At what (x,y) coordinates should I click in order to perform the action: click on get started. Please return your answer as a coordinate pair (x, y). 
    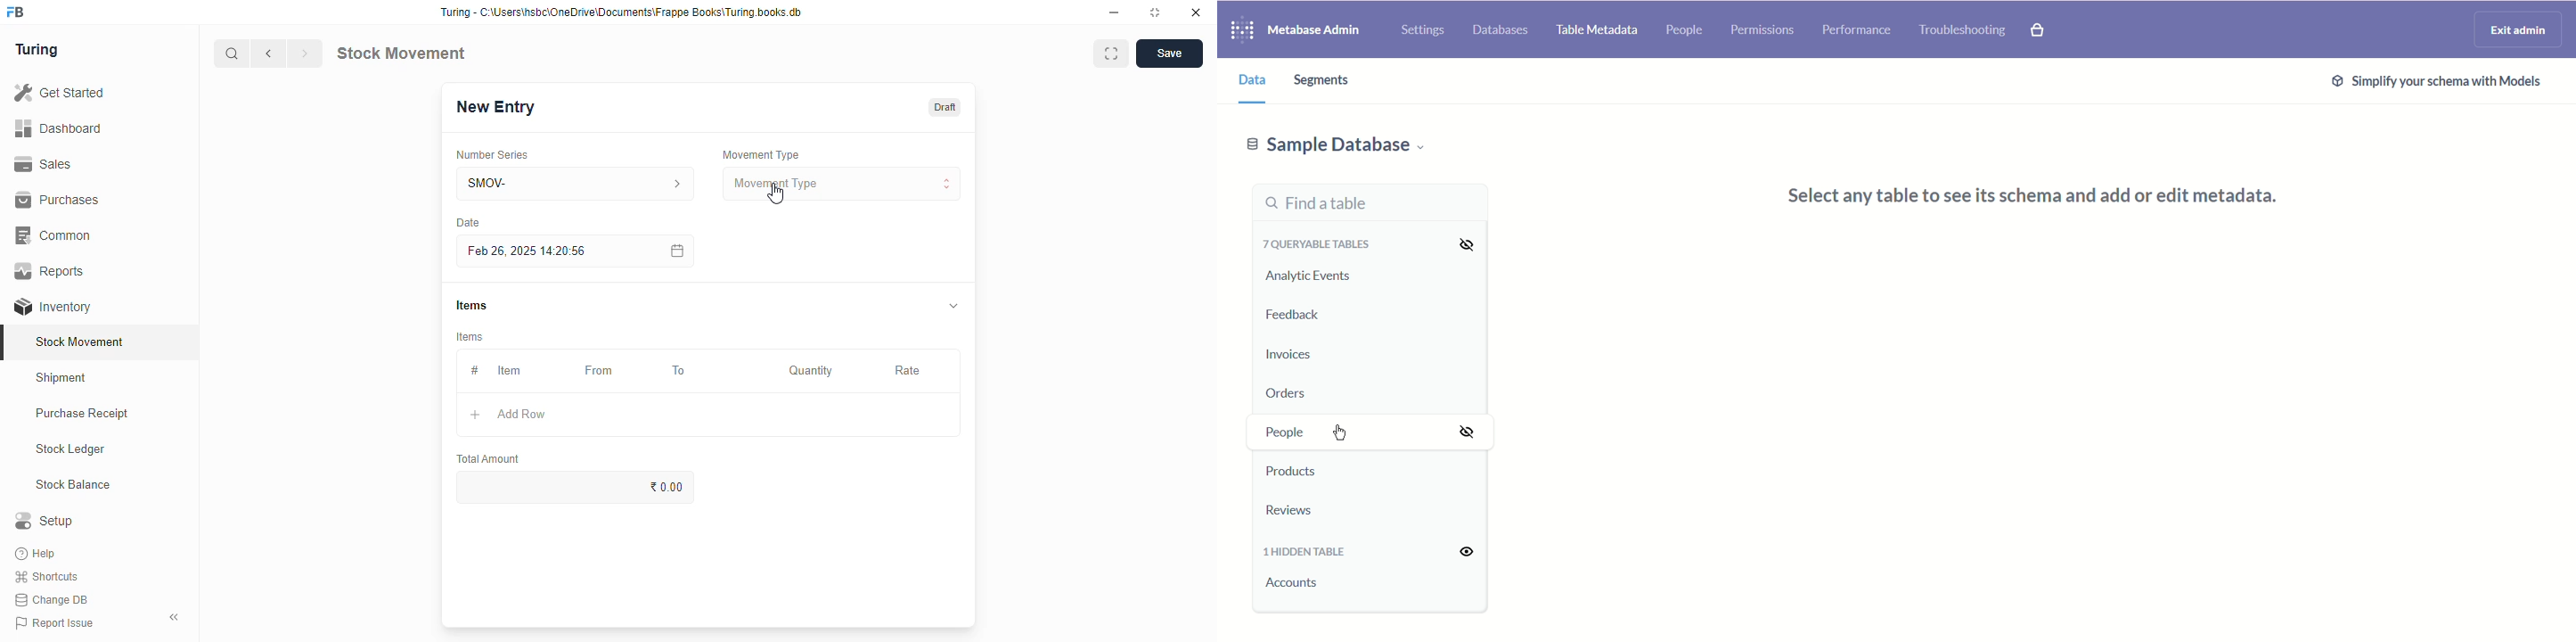
    Looking at the image, I should click on (61, 93).